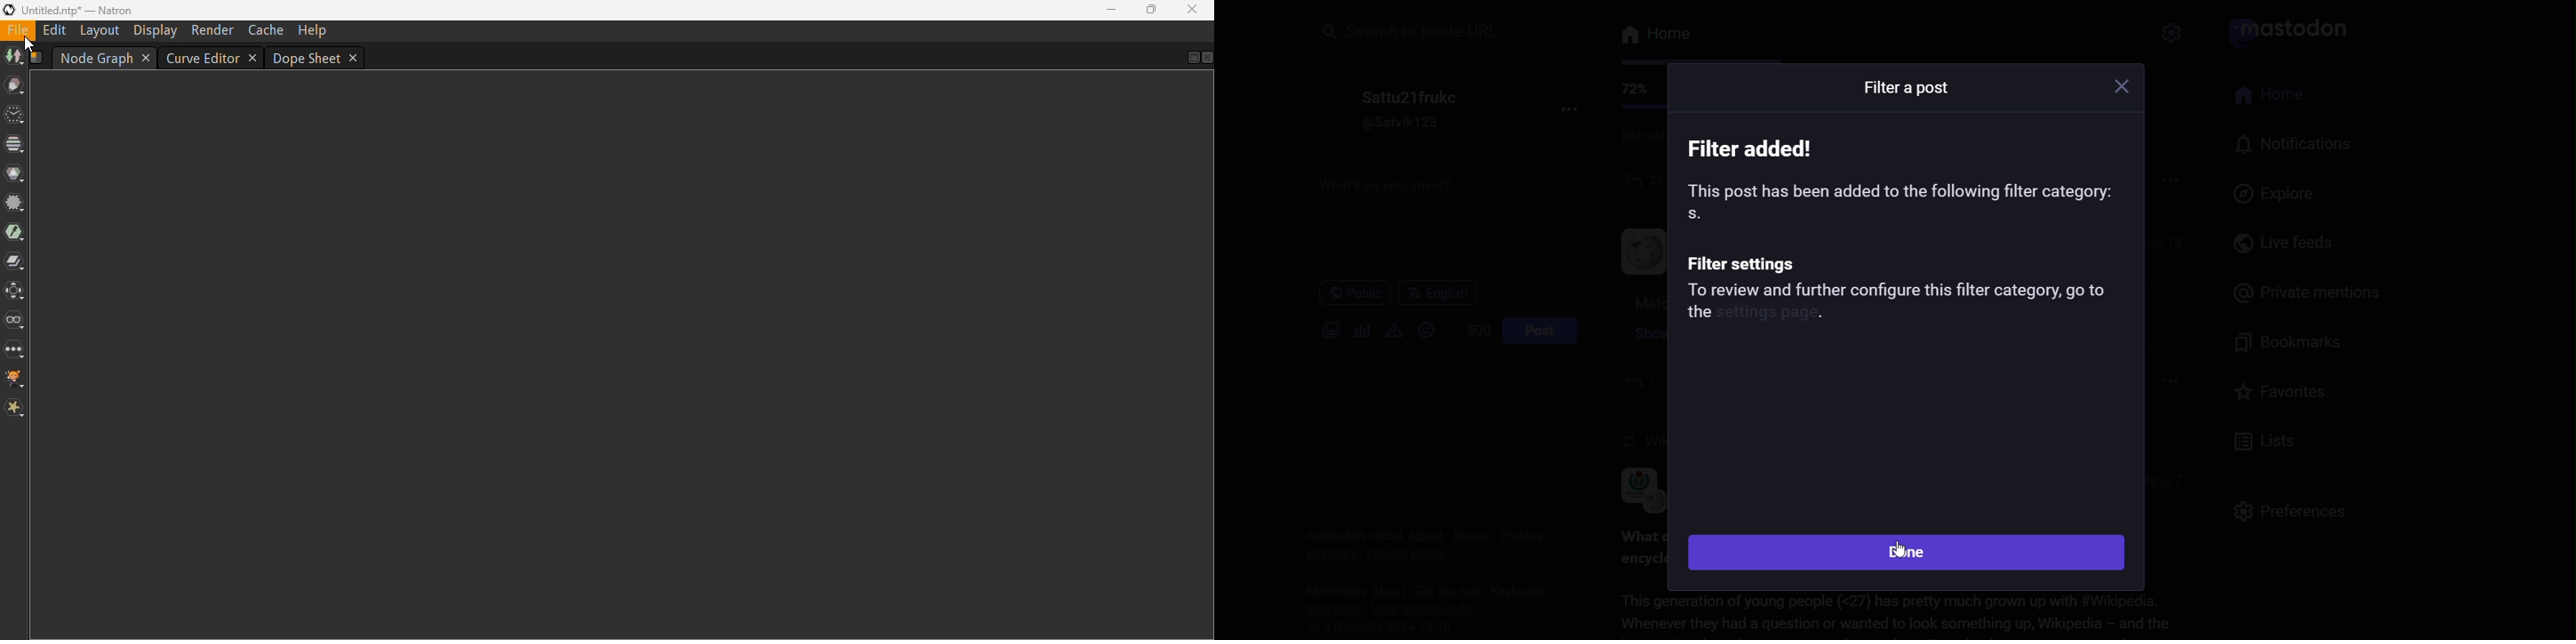 The height and width of the screenshot is (644, 2576). Describe the element at coordinates (2279, 193) in the screenshot. I see `explore` at that location.